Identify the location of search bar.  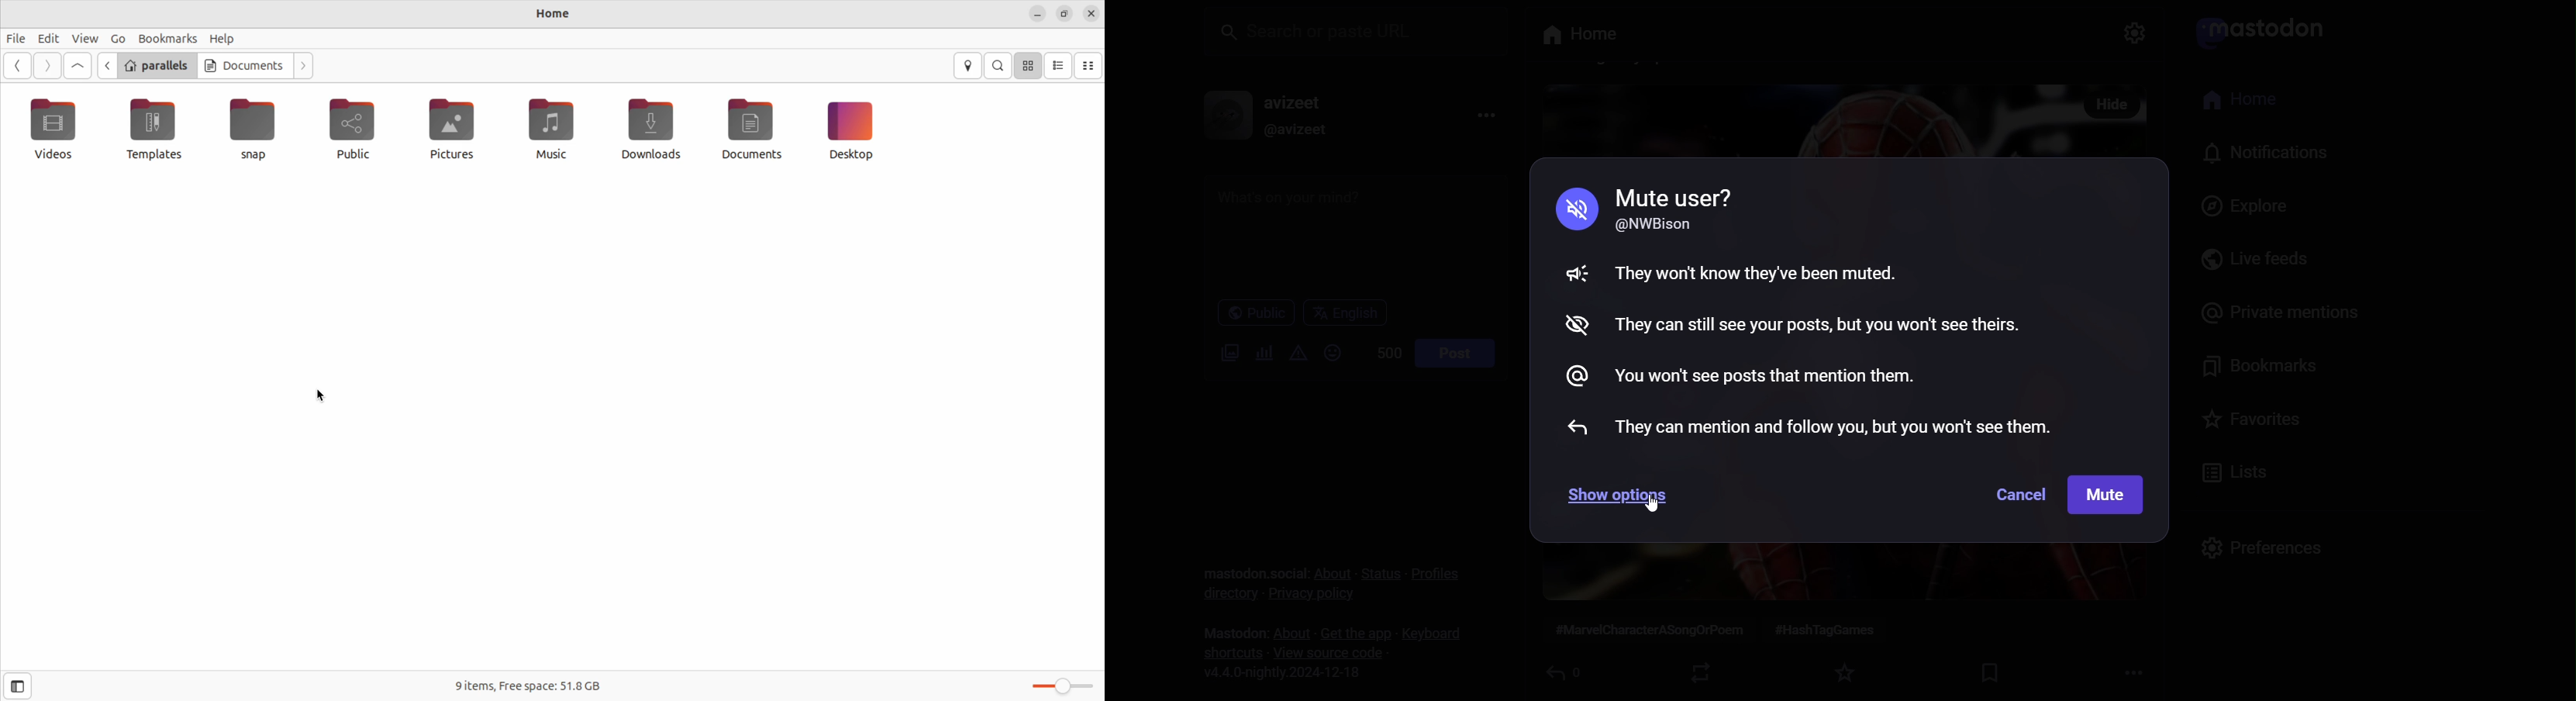
(999, 64).